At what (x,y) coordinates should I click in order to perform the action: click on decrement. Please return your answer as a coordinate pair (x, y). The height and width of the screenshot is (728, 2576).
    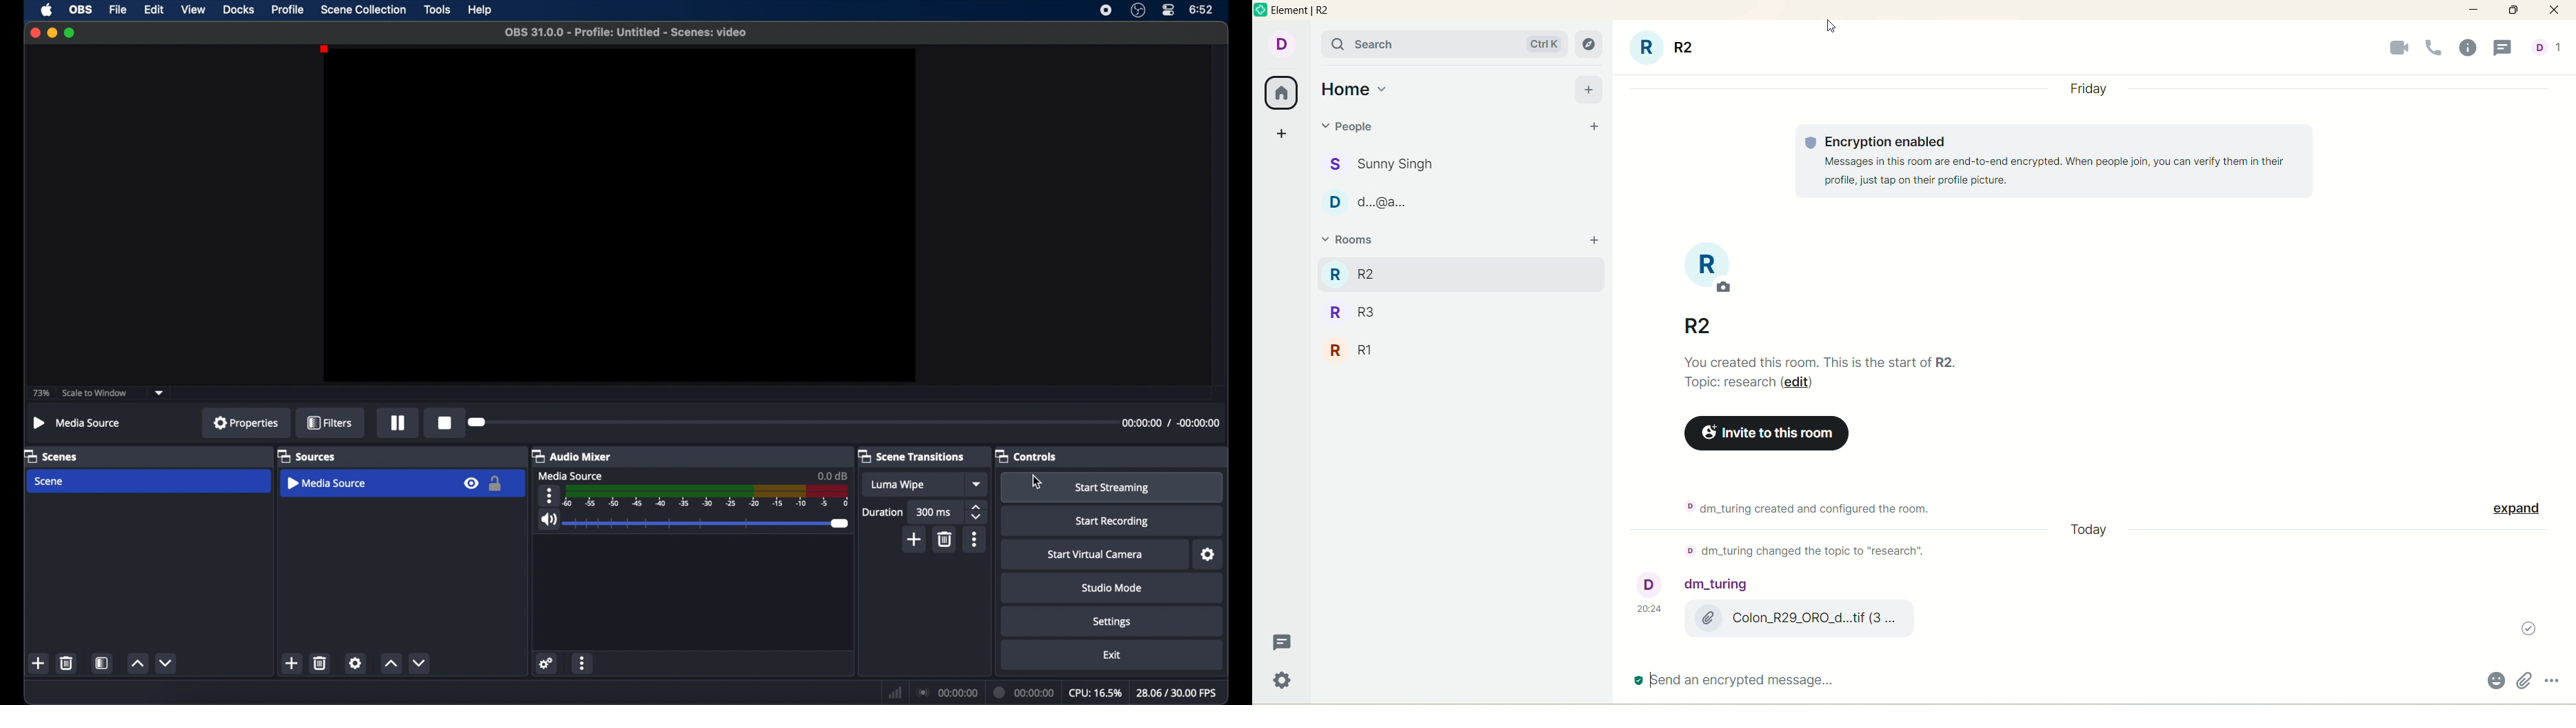
    Looking at the image, I should click on (420, 663).